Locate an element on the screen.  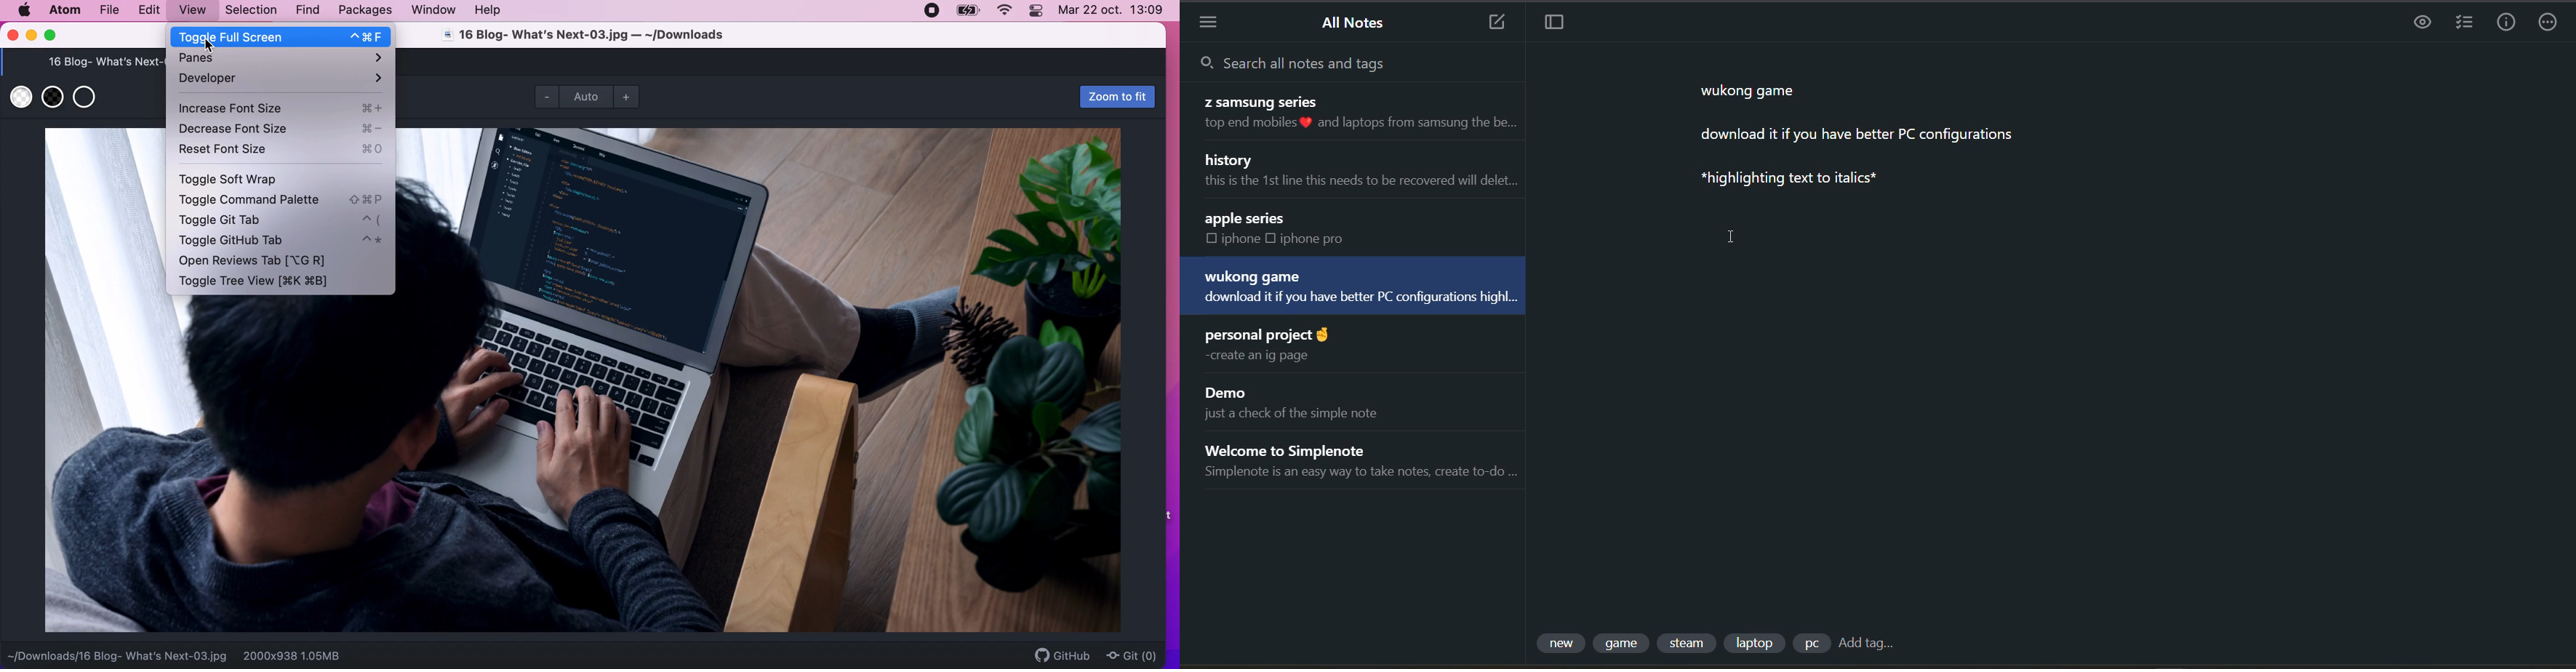
help is located at coordinates (491, 11).